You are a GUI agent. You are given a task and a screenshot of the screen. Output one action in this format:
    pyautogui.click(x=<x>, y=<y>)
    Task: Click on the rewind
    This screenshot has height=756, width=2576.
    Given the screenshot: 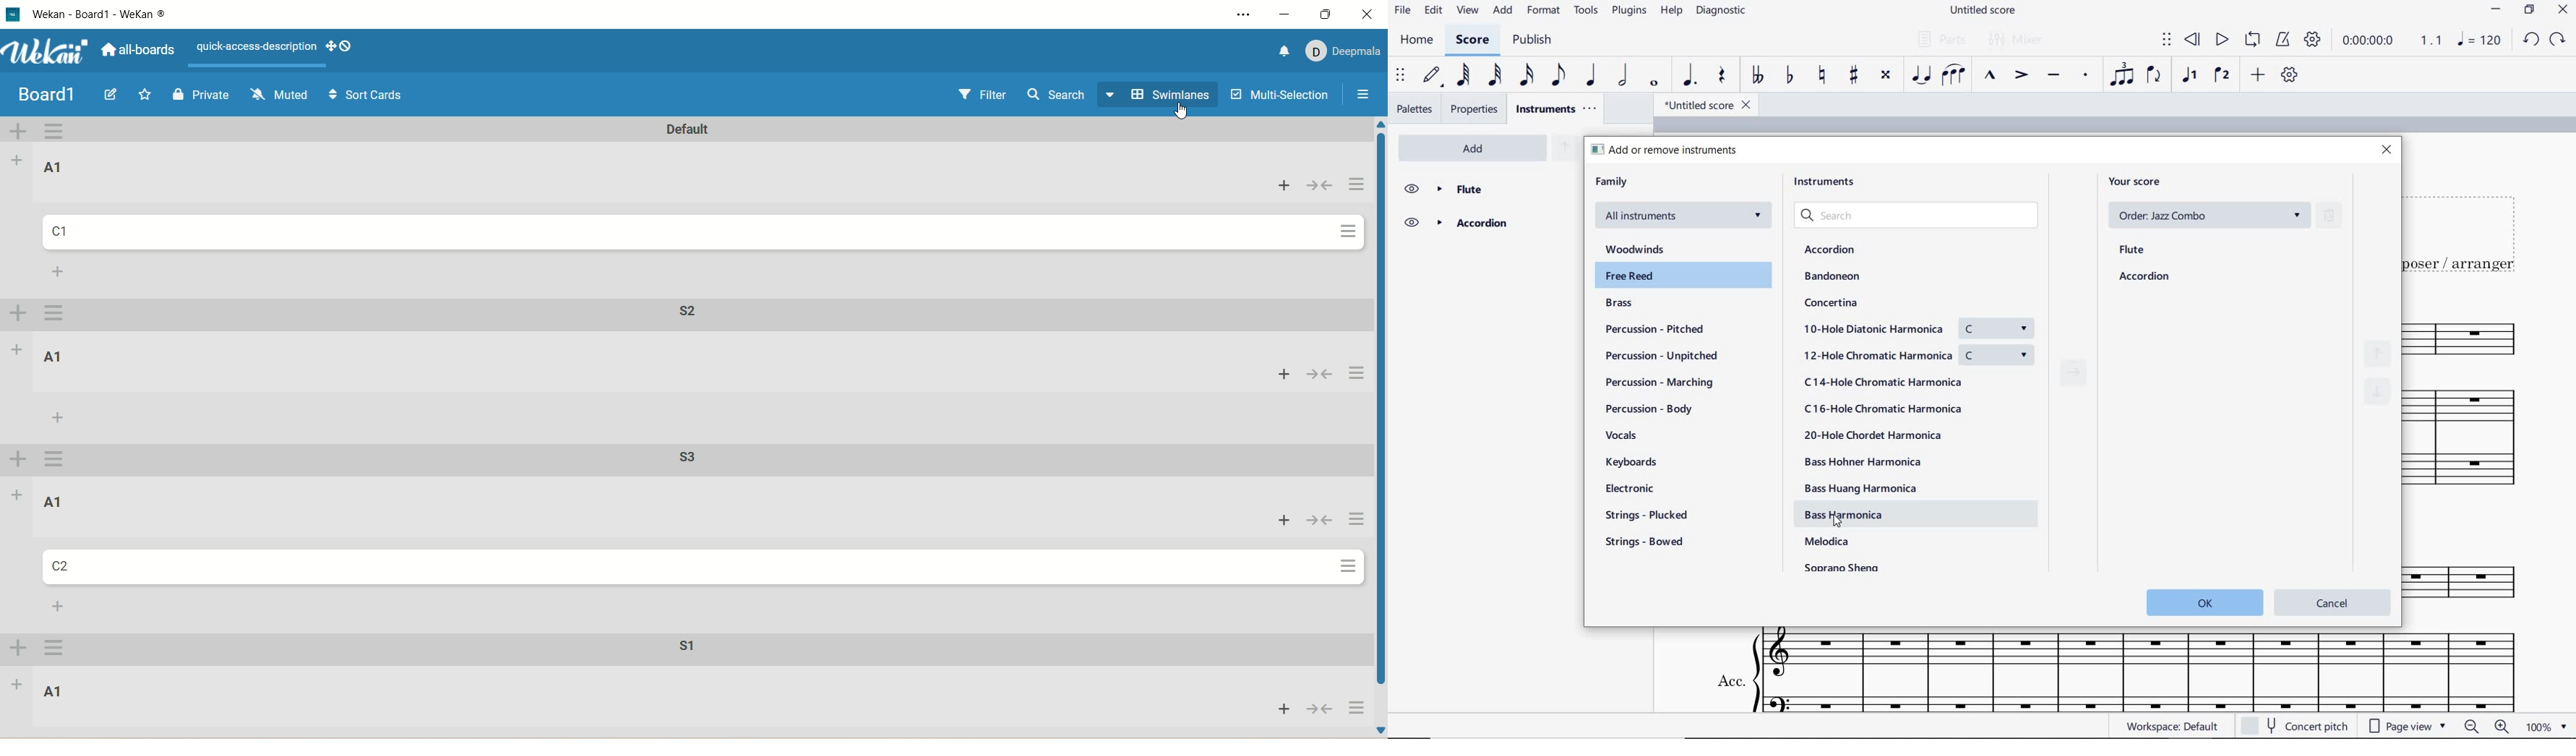 What is the action you would take?
    pyautogui.click(x=2195, y=40)
    